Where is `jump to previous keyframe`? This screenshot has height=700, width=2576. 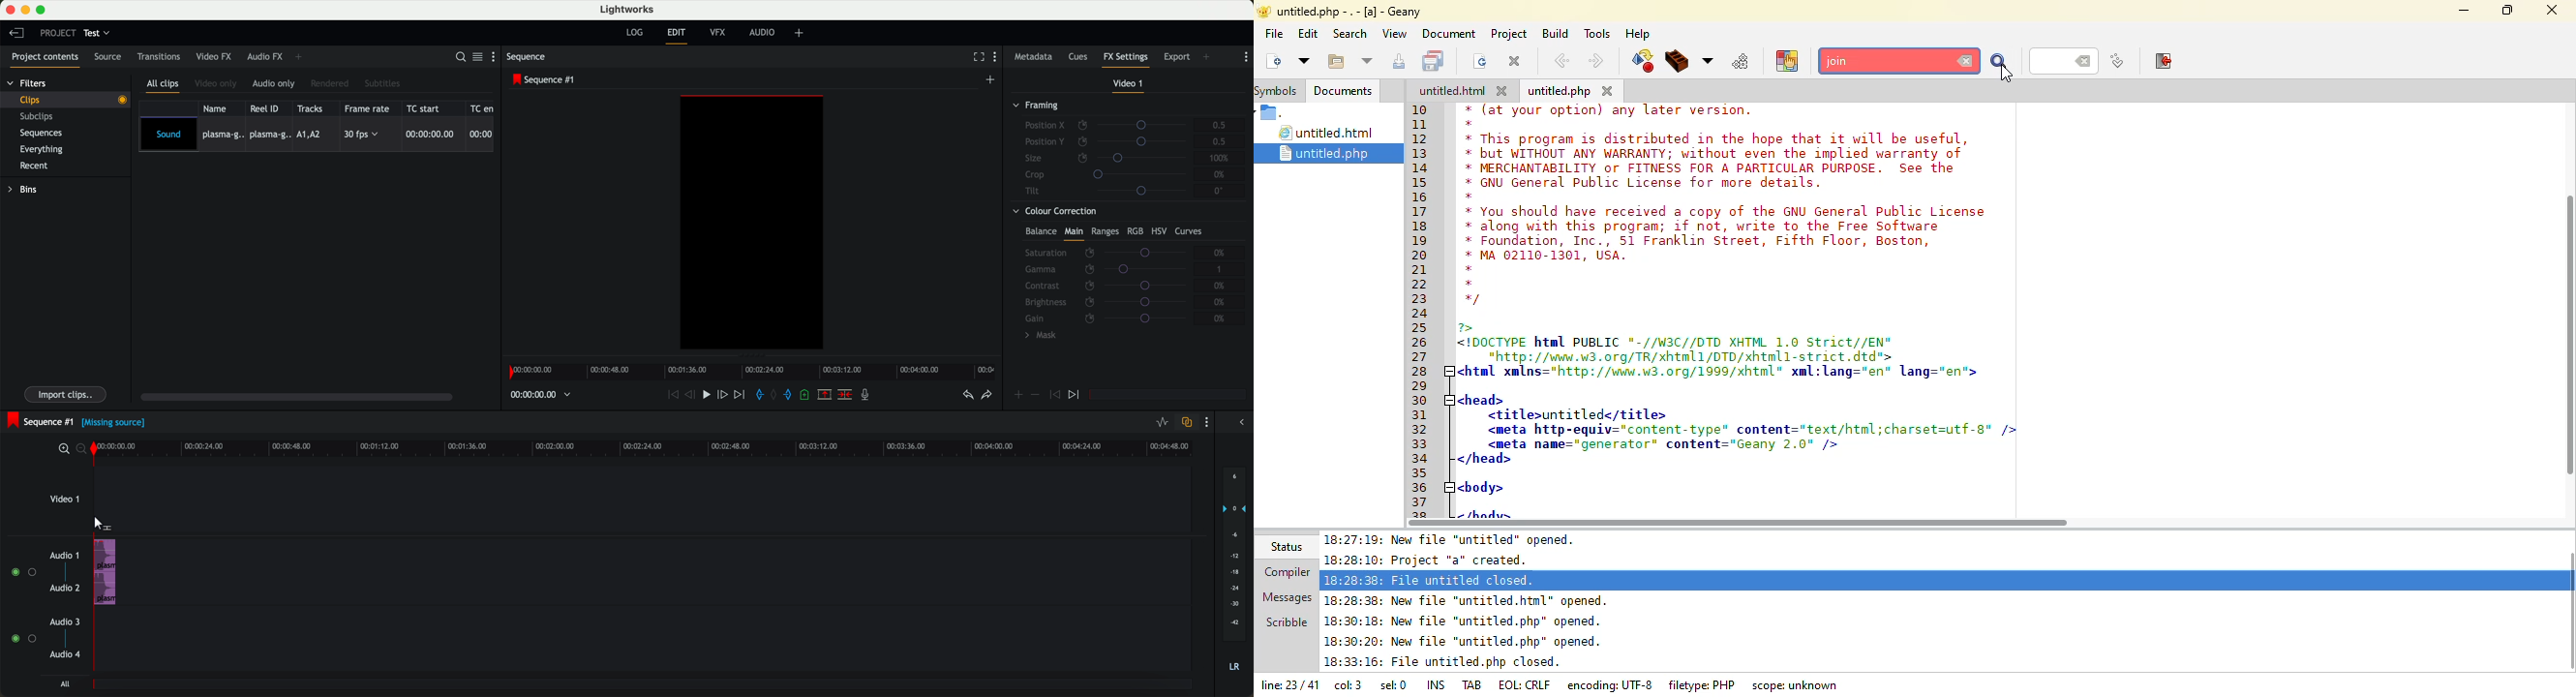
jump to previous keyframe is located at coordinates (1055, 397).